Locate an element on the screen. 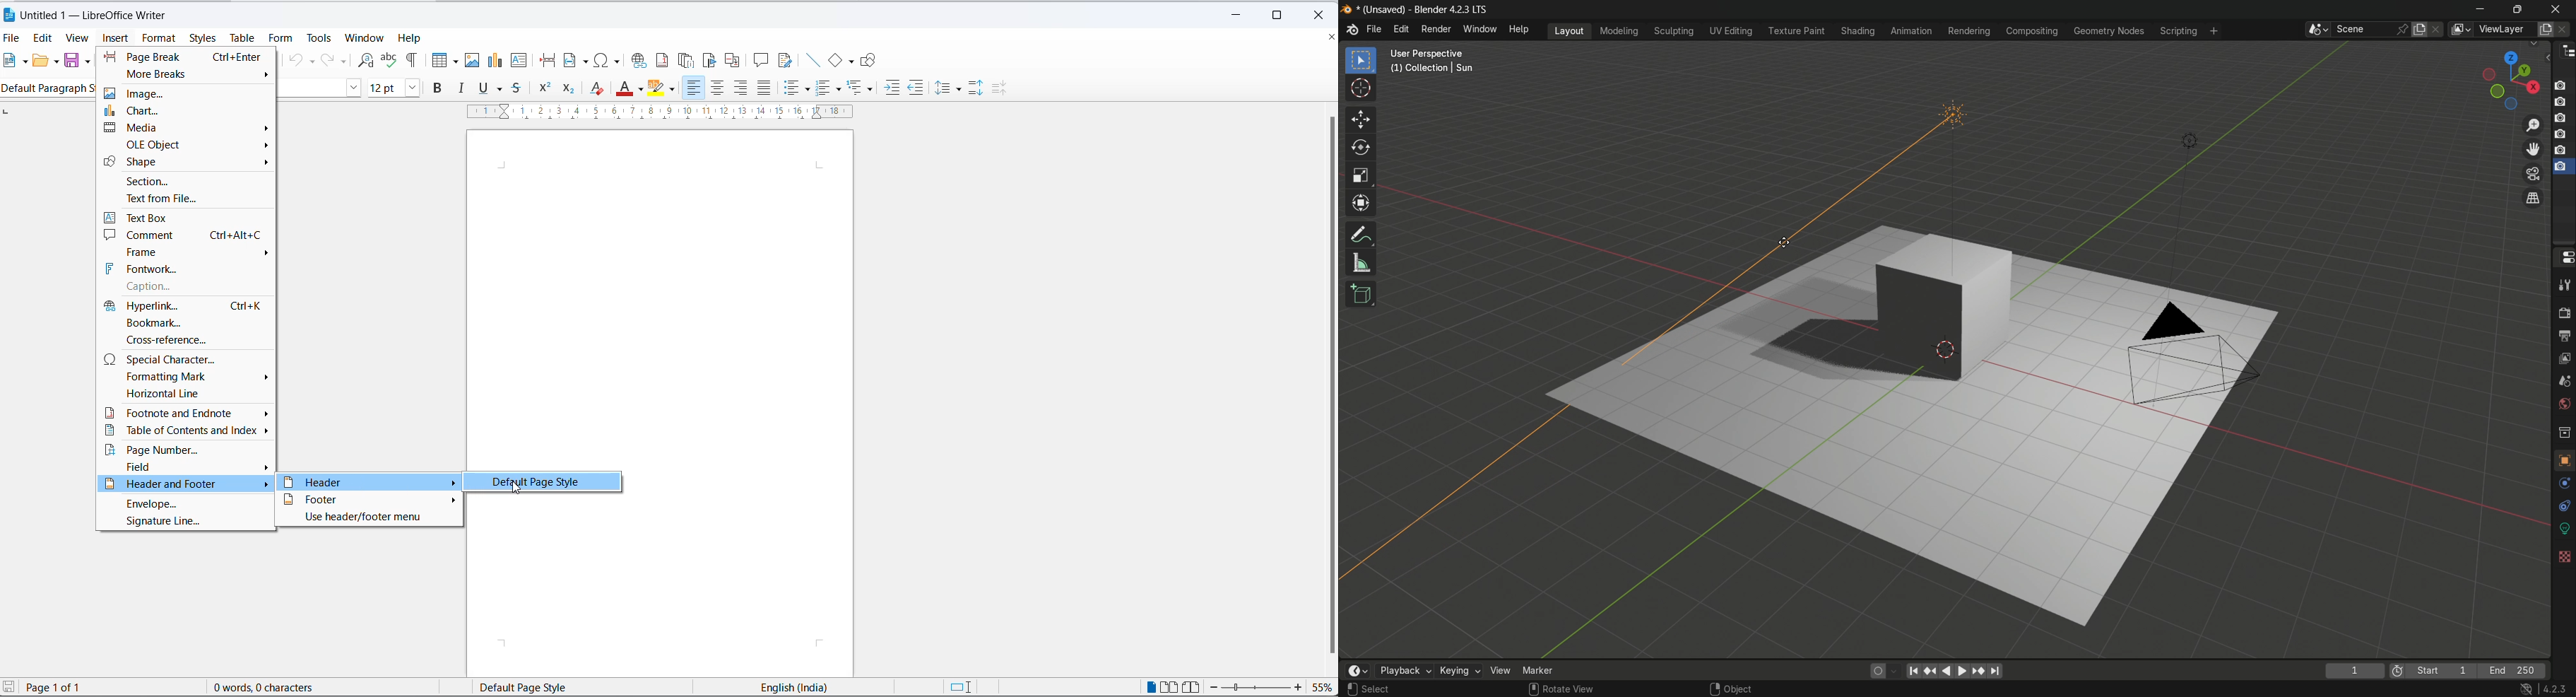 The image size is (2576, 700). spelling is located at coordinates (390, 60).